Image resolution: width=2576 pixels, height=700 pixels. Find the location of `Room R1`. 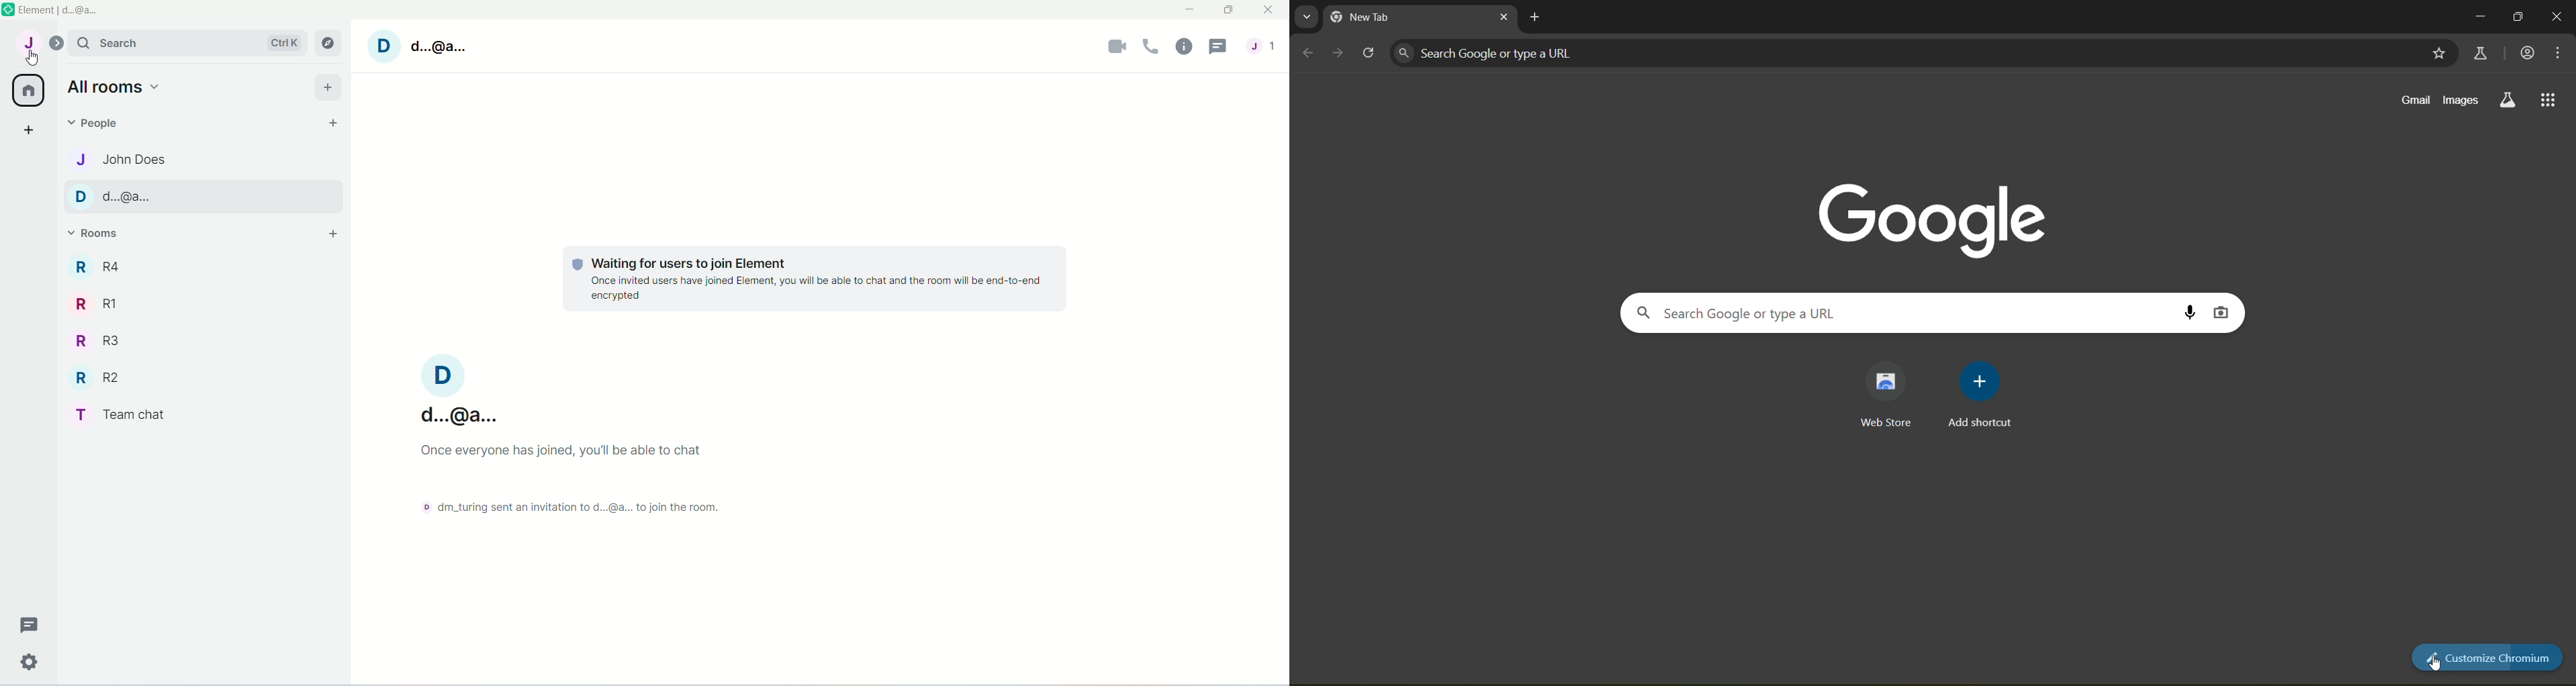

Room R1 is located at coordinates (95, 306).